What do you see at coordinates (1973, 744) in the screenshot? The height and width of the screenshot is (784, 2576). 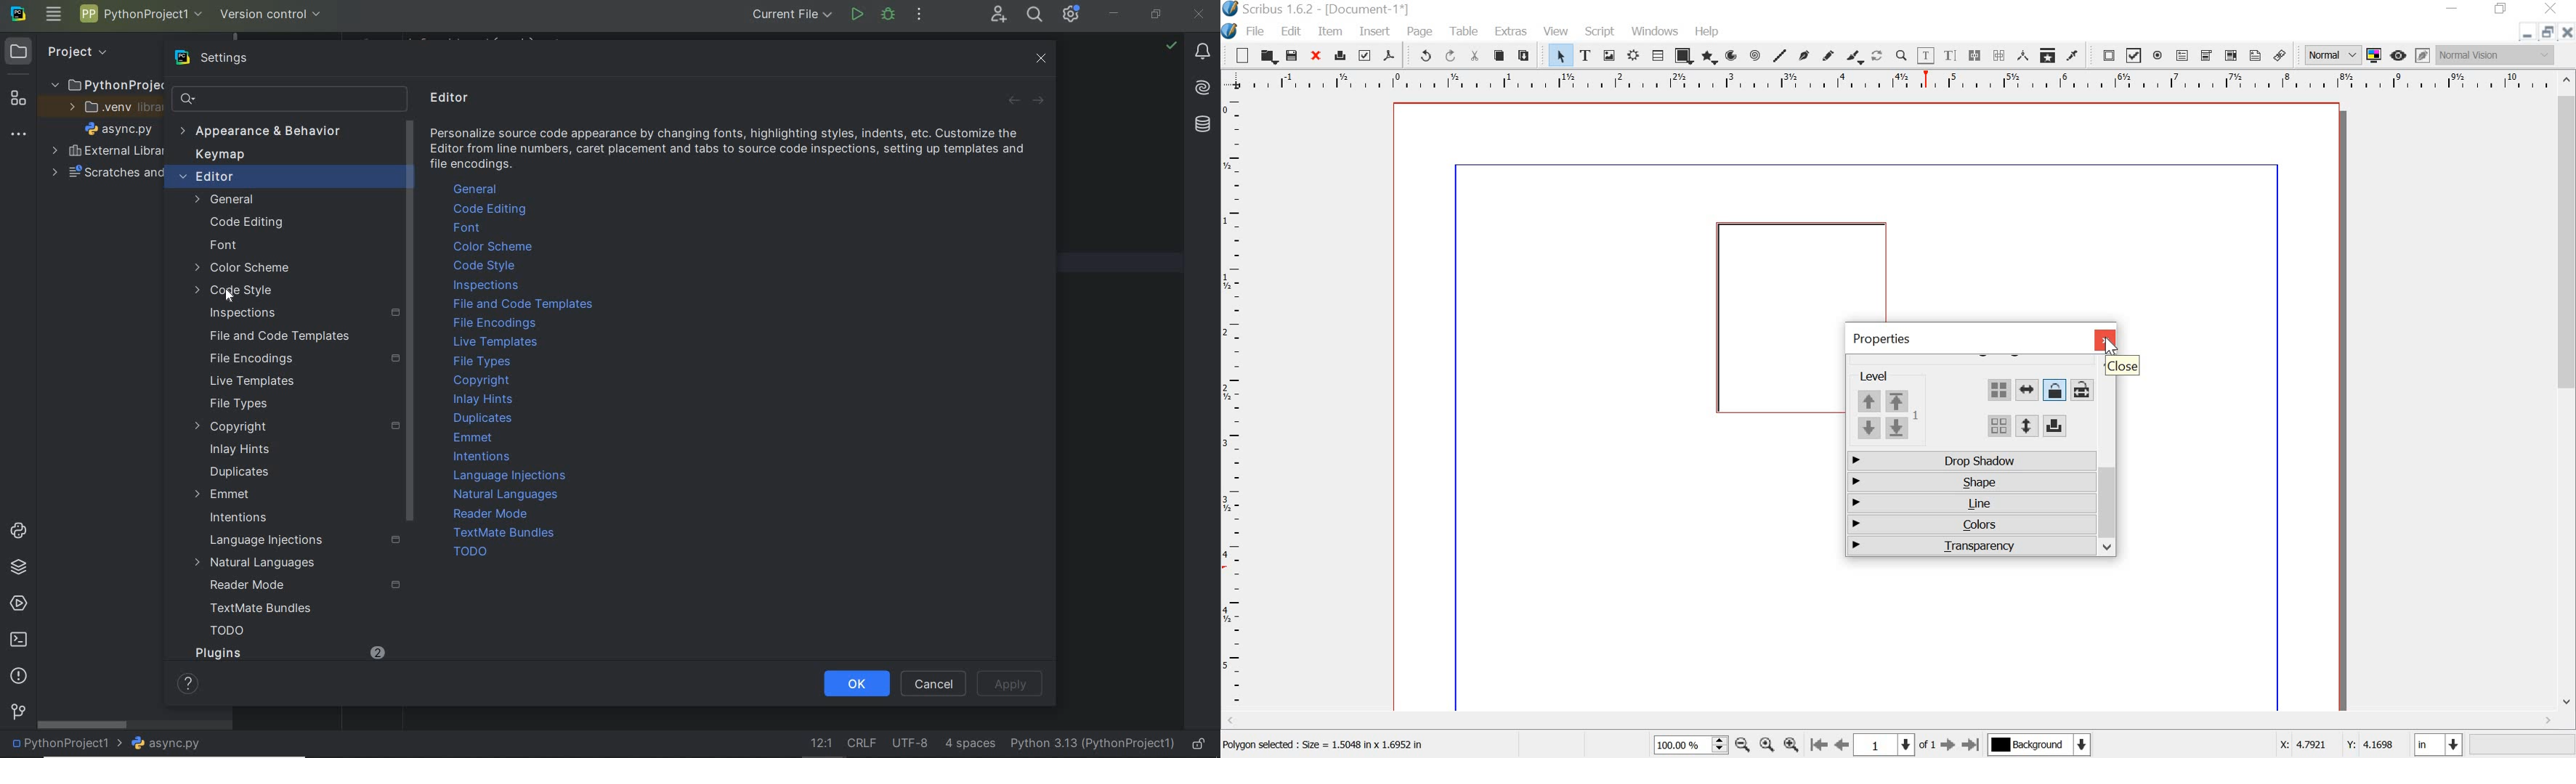 I see `go to last page` at bounding box center [1973, 744].